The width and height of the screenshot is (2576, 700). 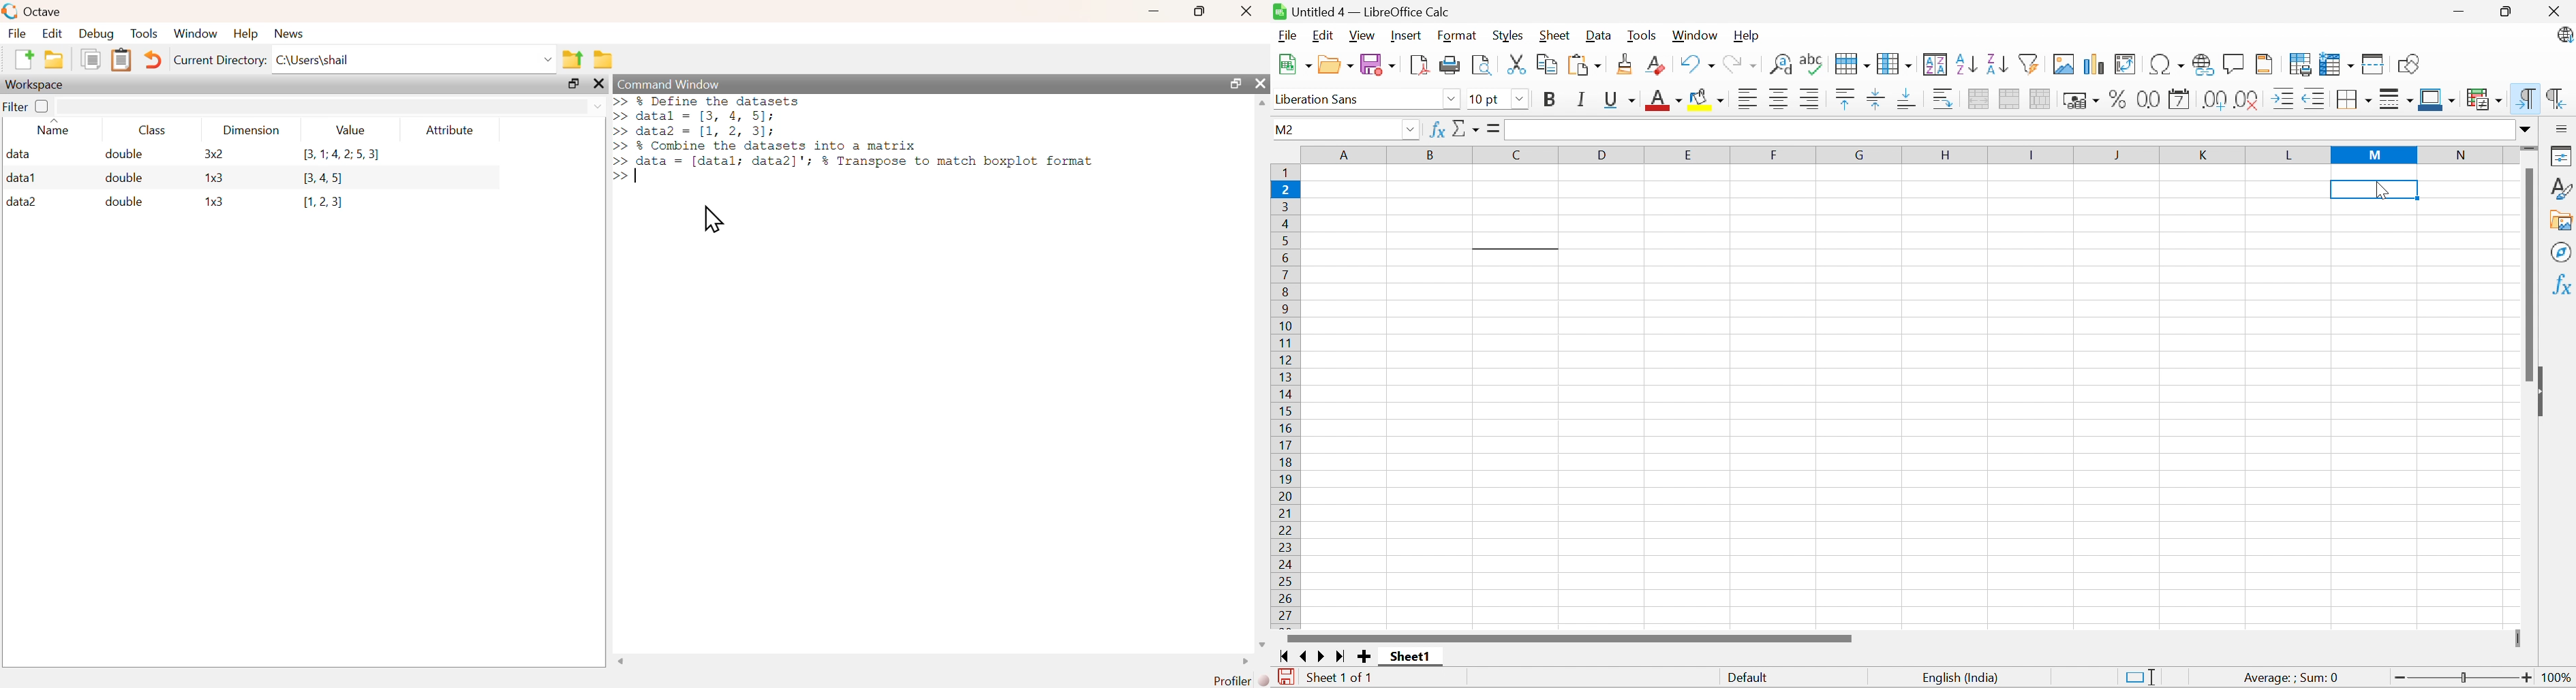 I want to click on Formula, so click(x=1492, y=127).